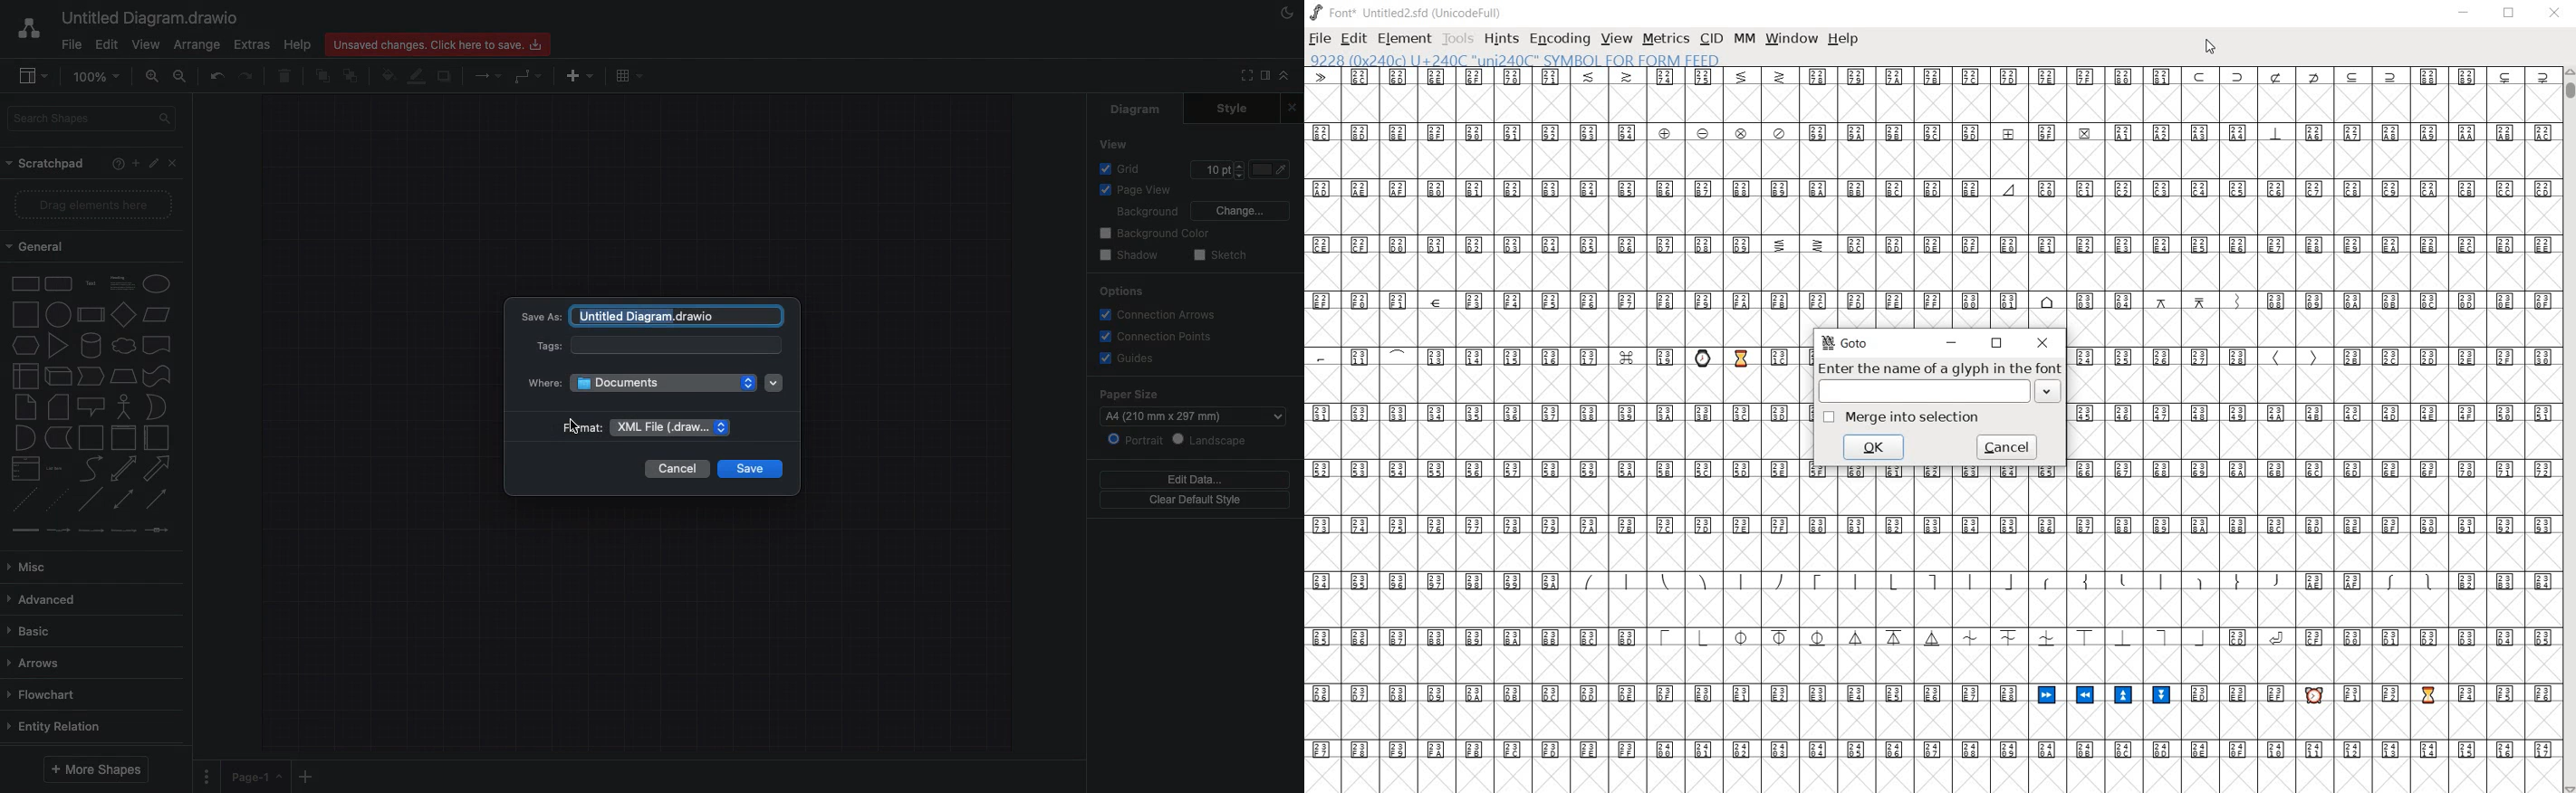  Describe the element at coordinates (2511, 12) in the screenshot. I see `restore` at that location.